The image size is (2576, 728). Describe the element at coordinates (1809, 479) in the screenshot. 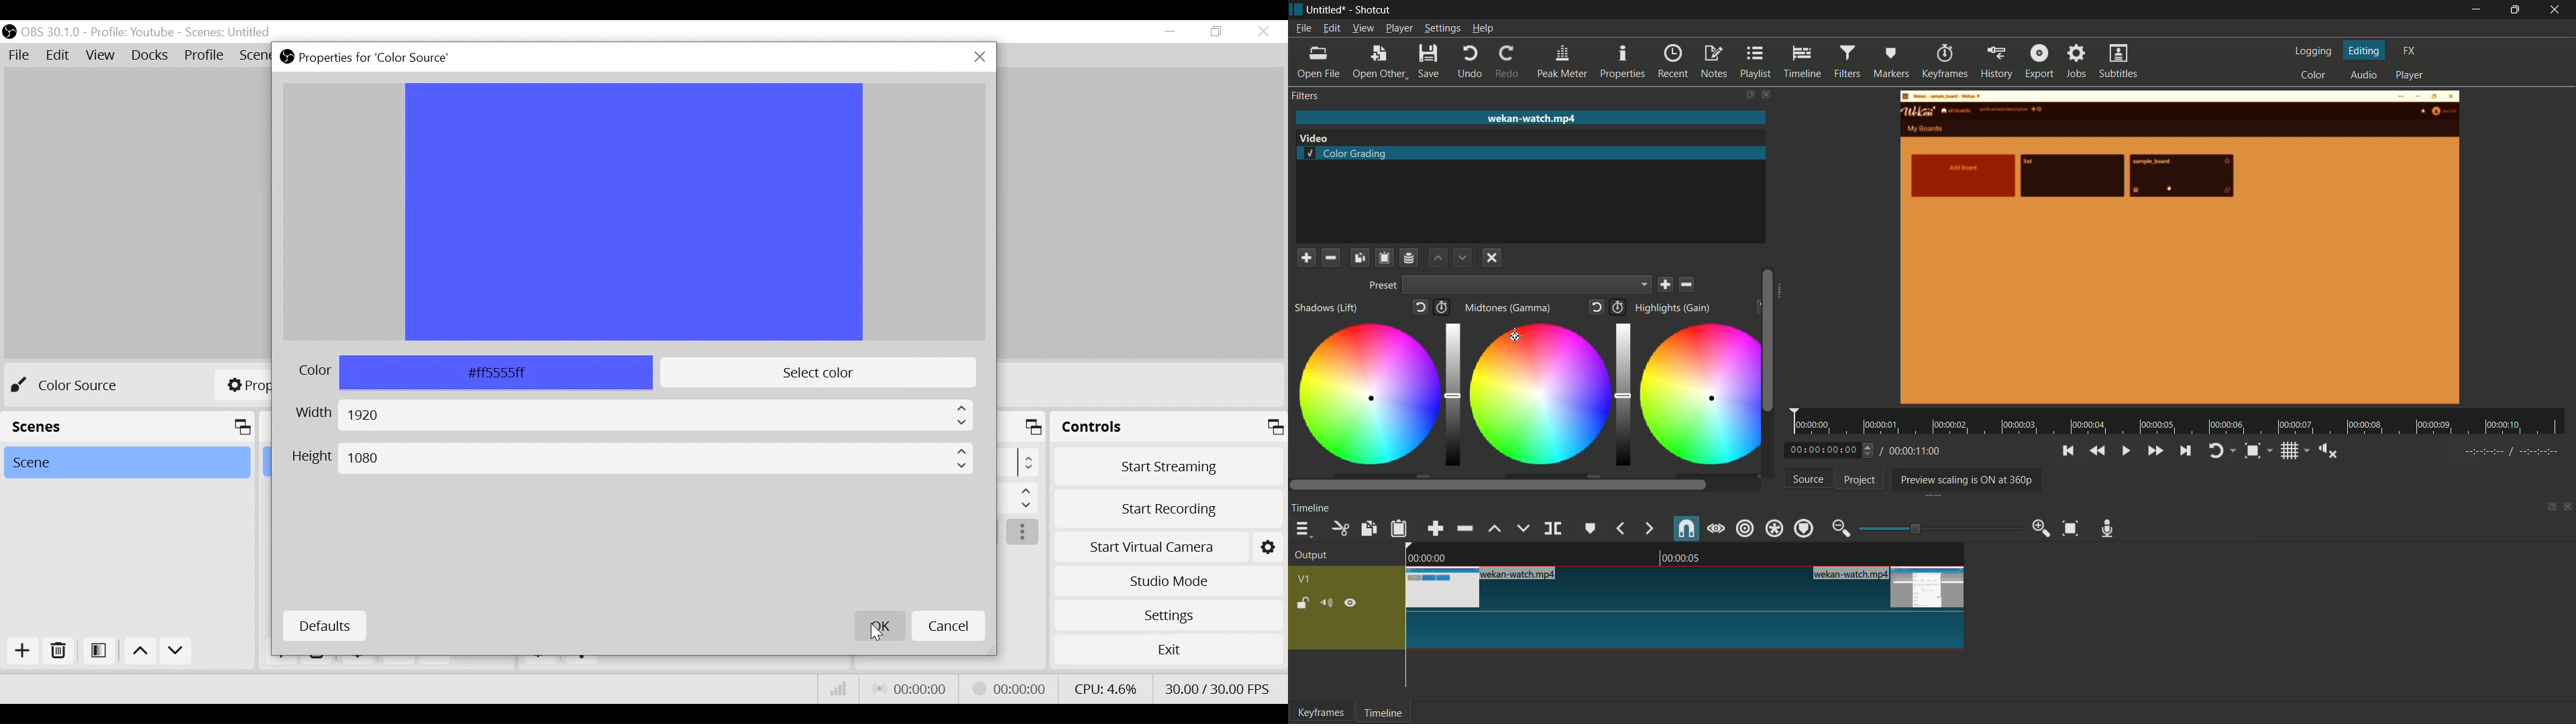

I see `source` at that location.